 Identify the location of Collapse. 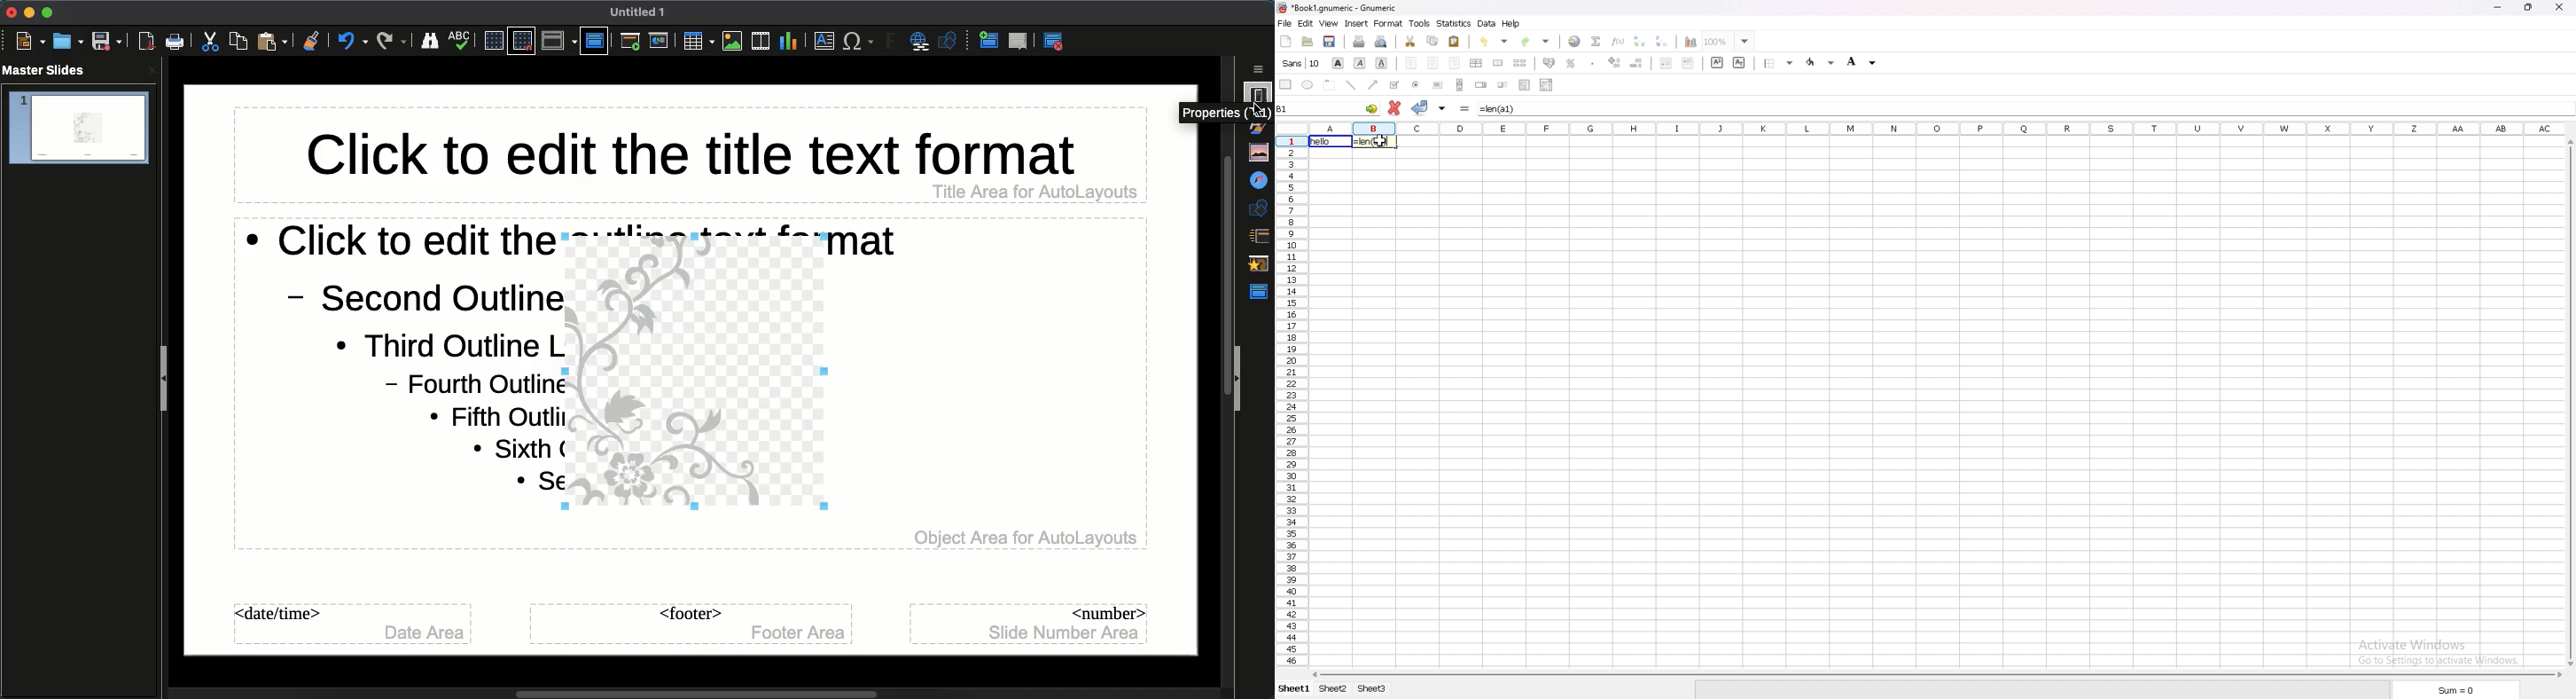
(168, 381).